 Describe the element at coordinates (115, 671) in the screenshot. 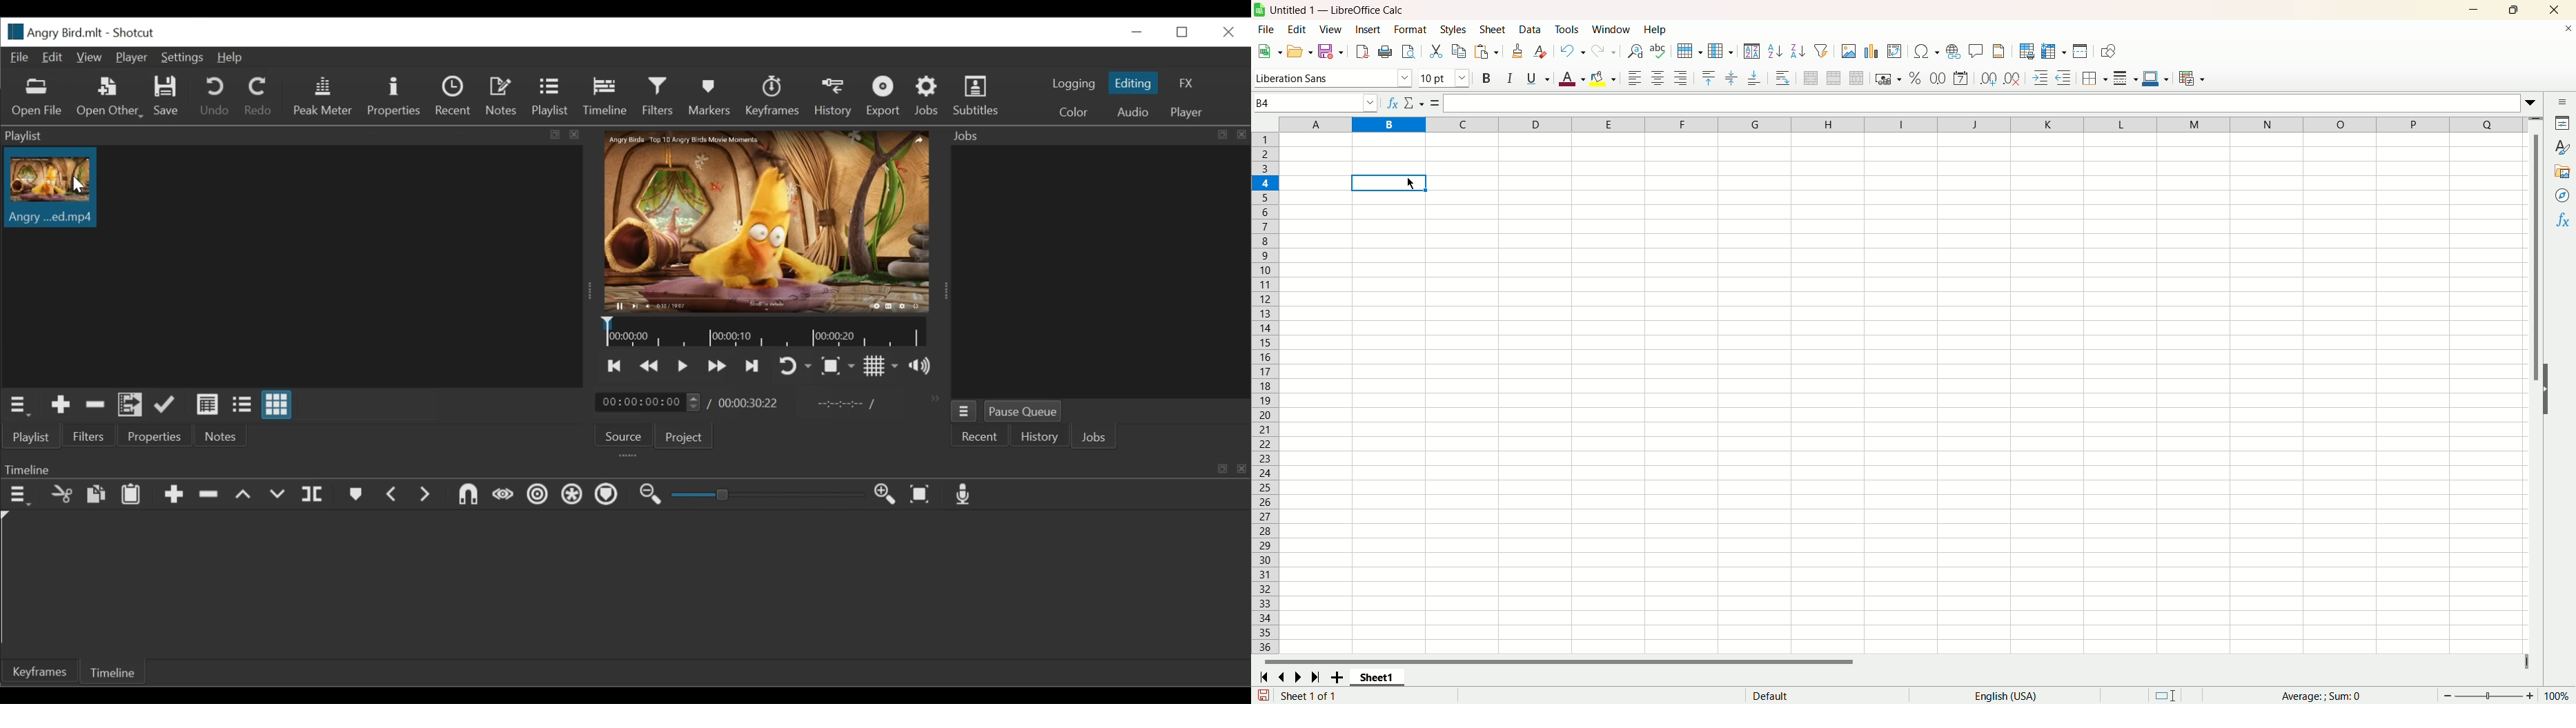

I see `Timeline` at that location.